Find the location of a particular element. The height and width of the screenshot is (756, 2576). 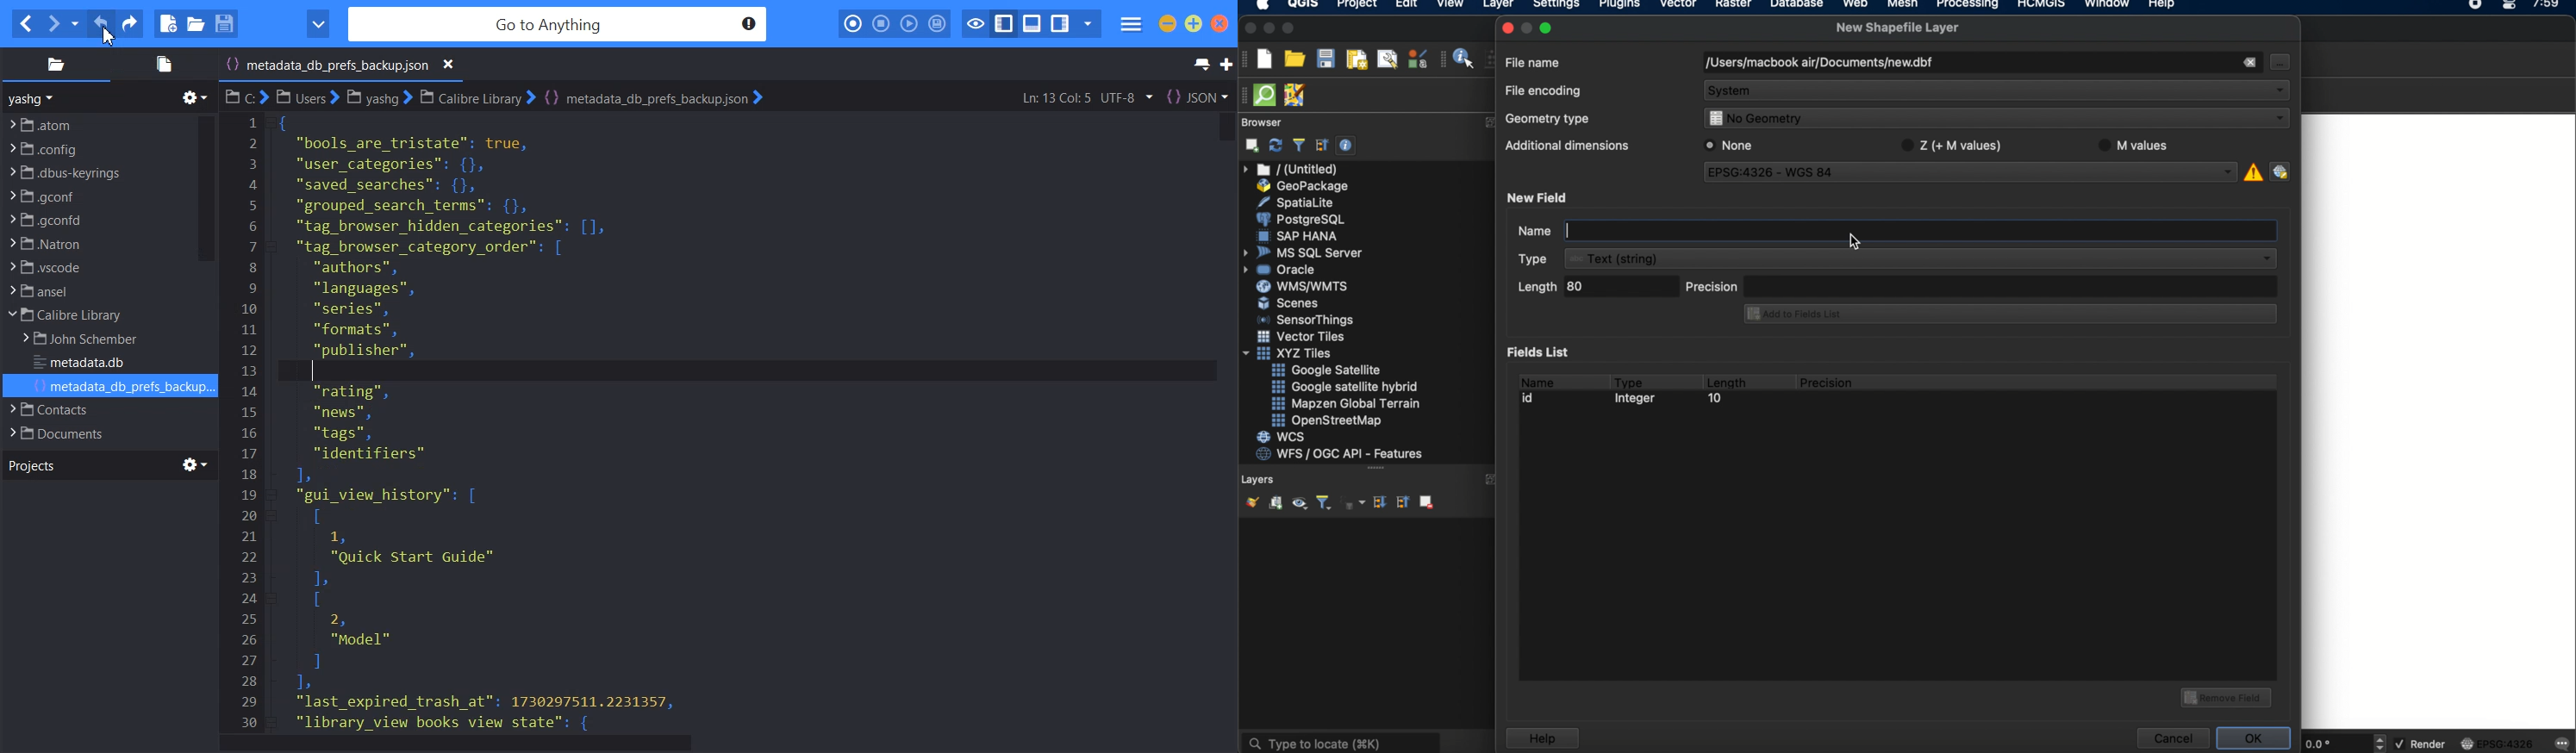

Line number is located at coordinates (250, 421).